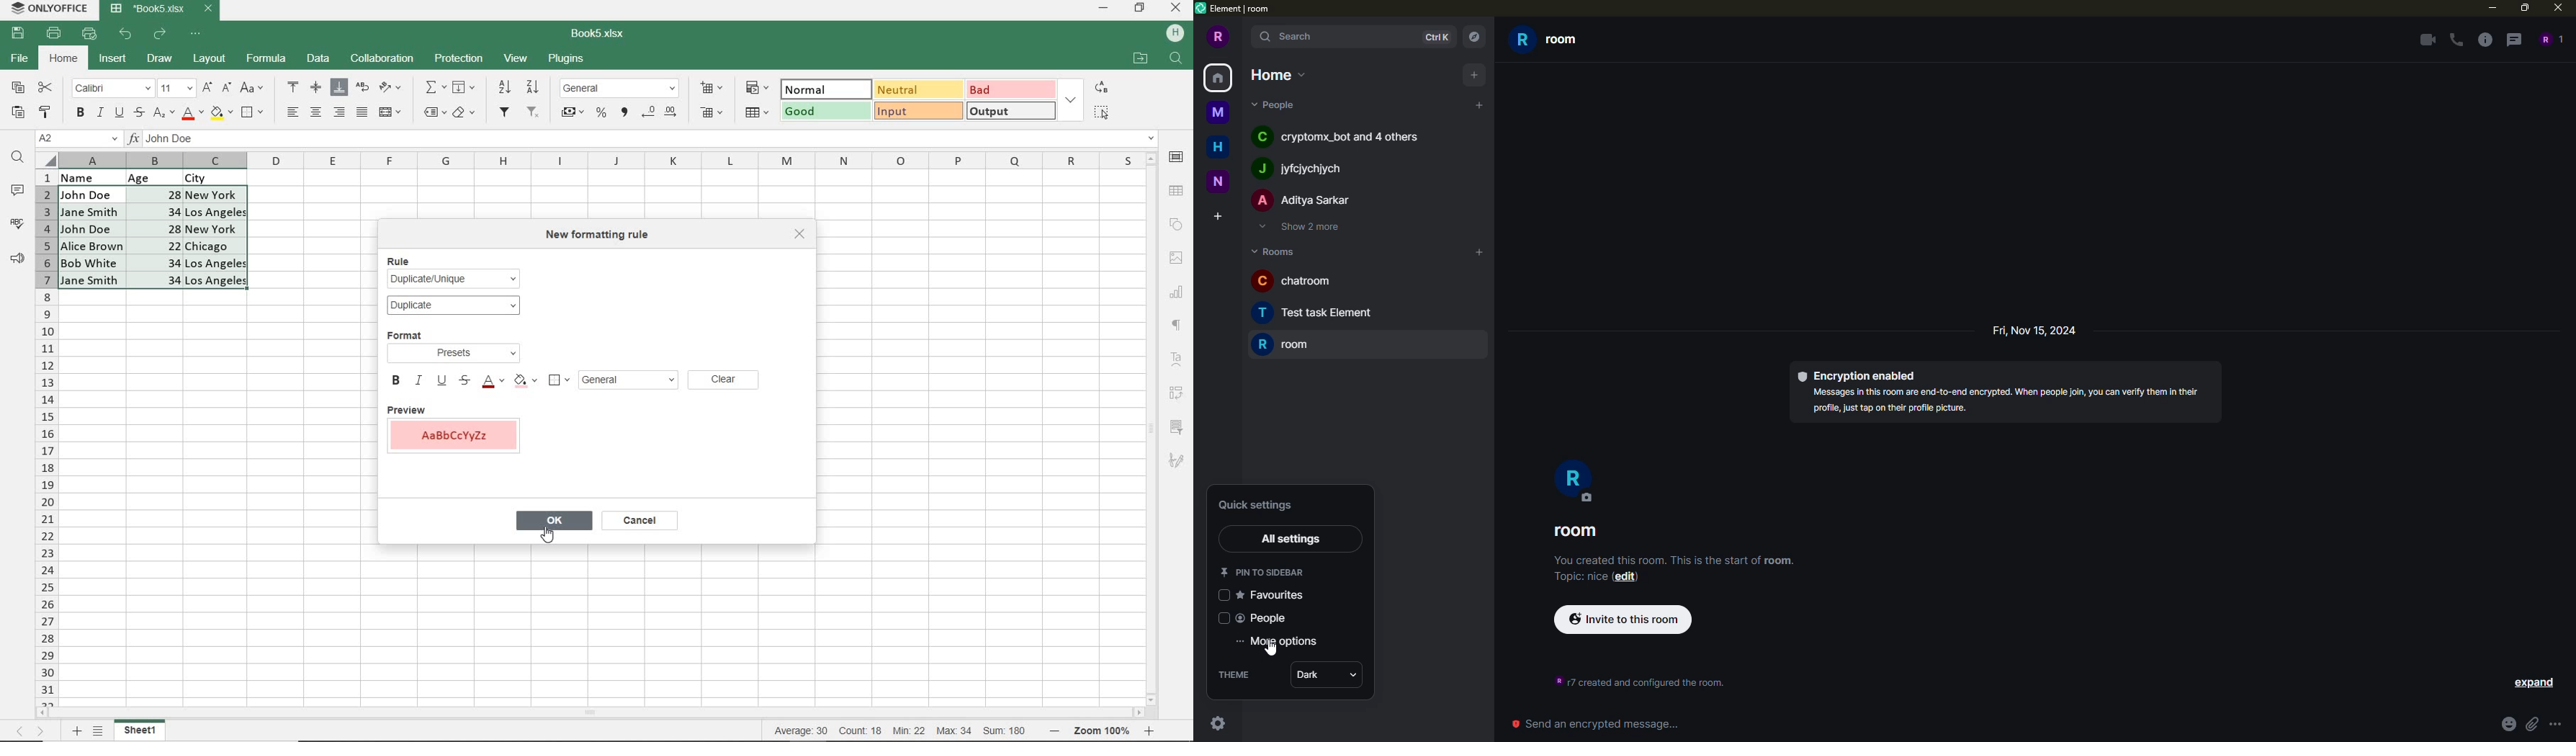 This screenshot has height=756, width=2576. What do you see at coordinates (1071, 100) in the screenshot?
I see `EXPAND` at bounding box center [1071, 100].